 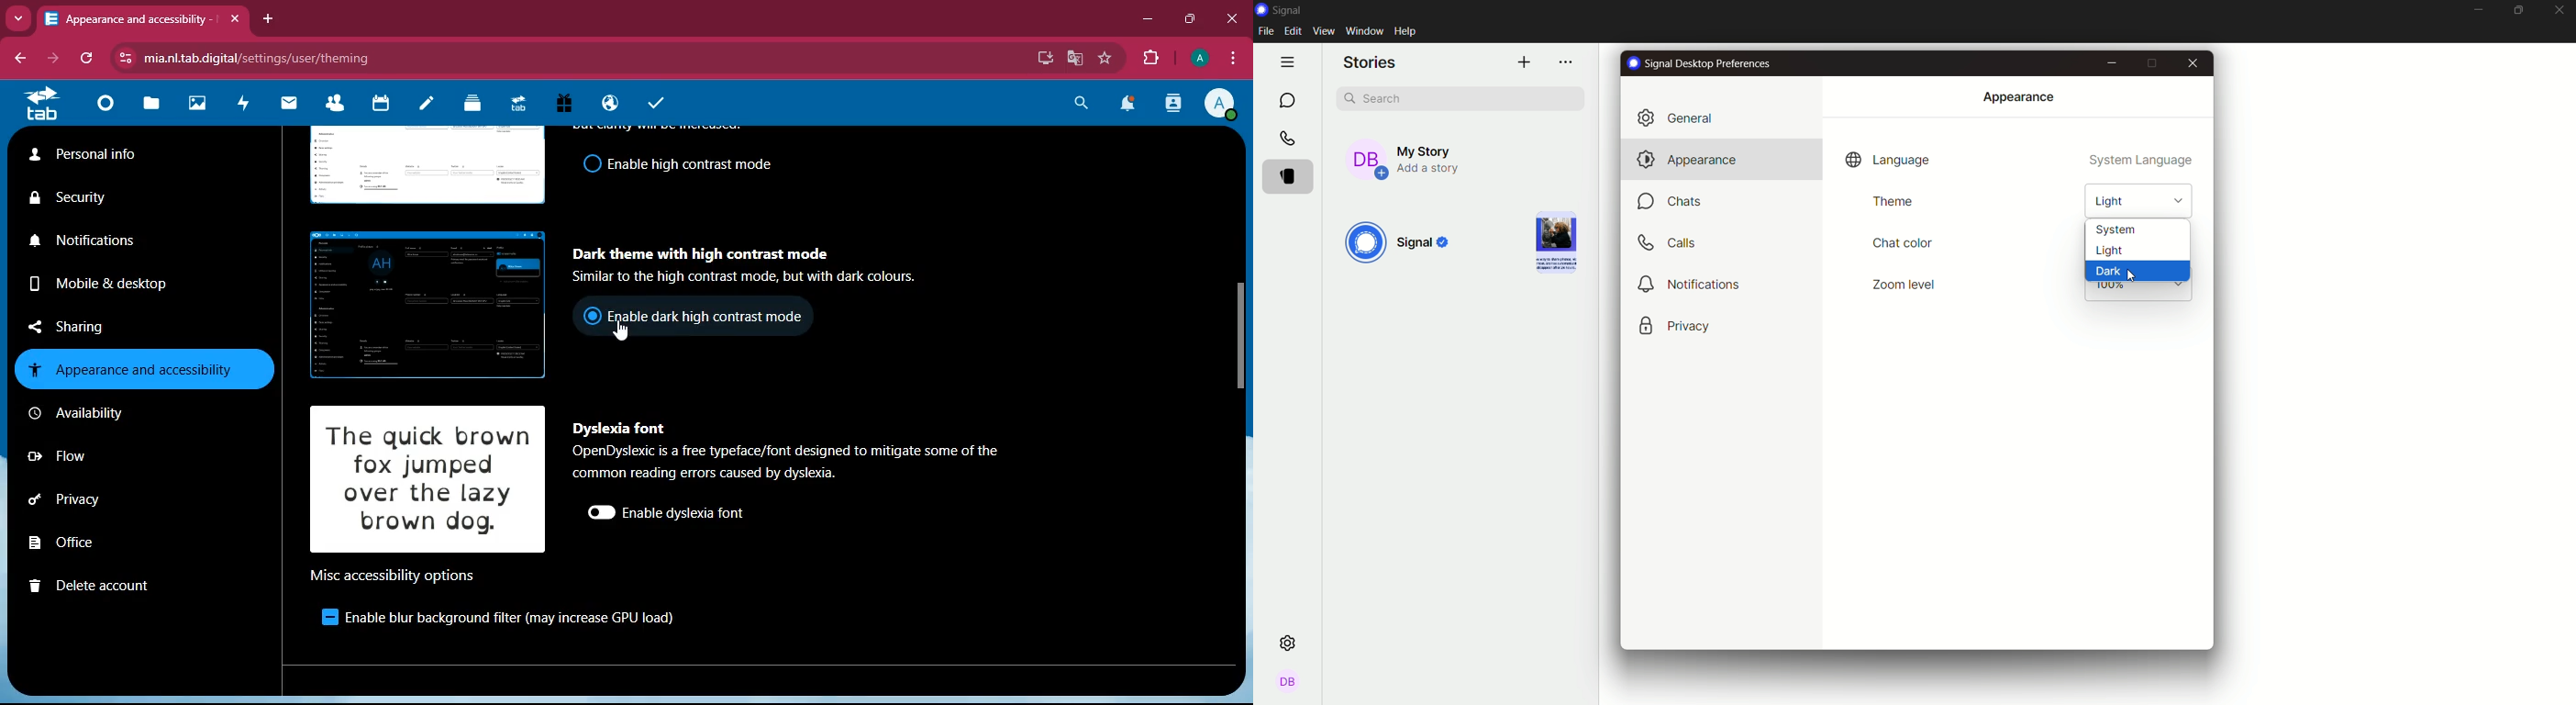 I want to click on forward, so click(x=50, y=60).